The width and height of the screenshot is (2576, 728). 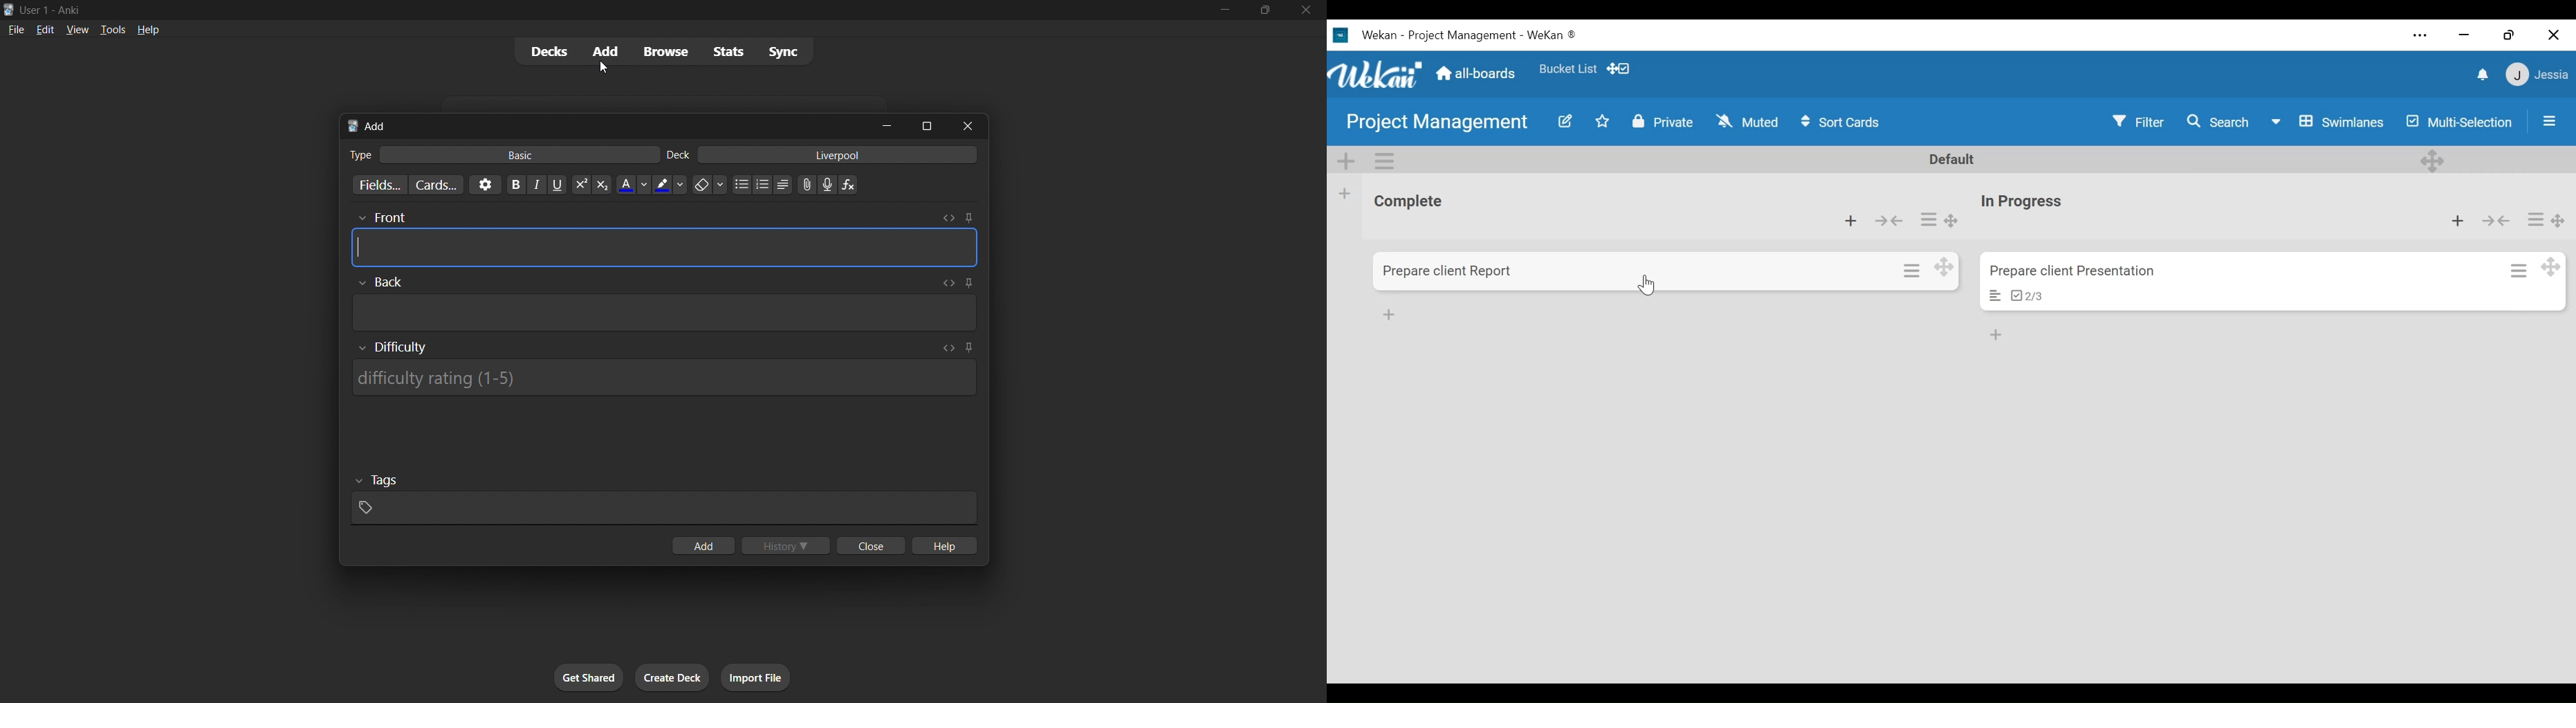 I want to click on Add card at the bottom of the list, so click(x=1996, y=335).